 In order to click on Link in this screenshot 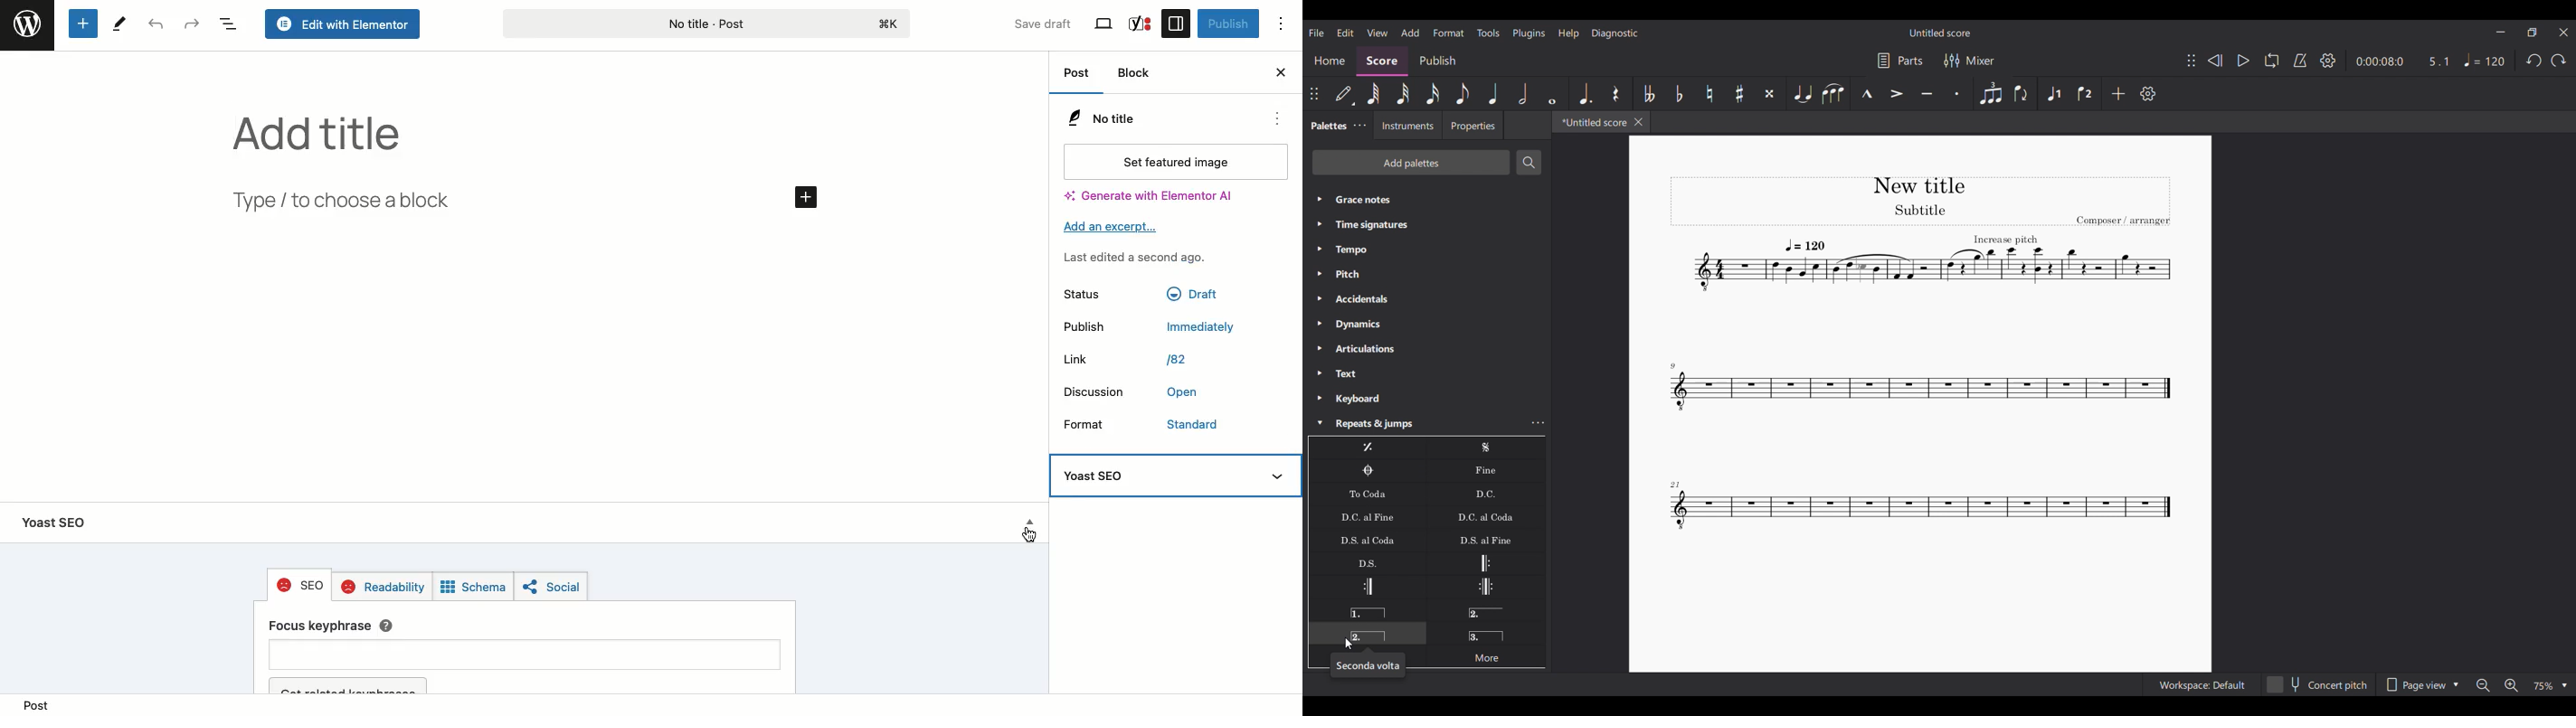, I will do `click(1078, 360)`.